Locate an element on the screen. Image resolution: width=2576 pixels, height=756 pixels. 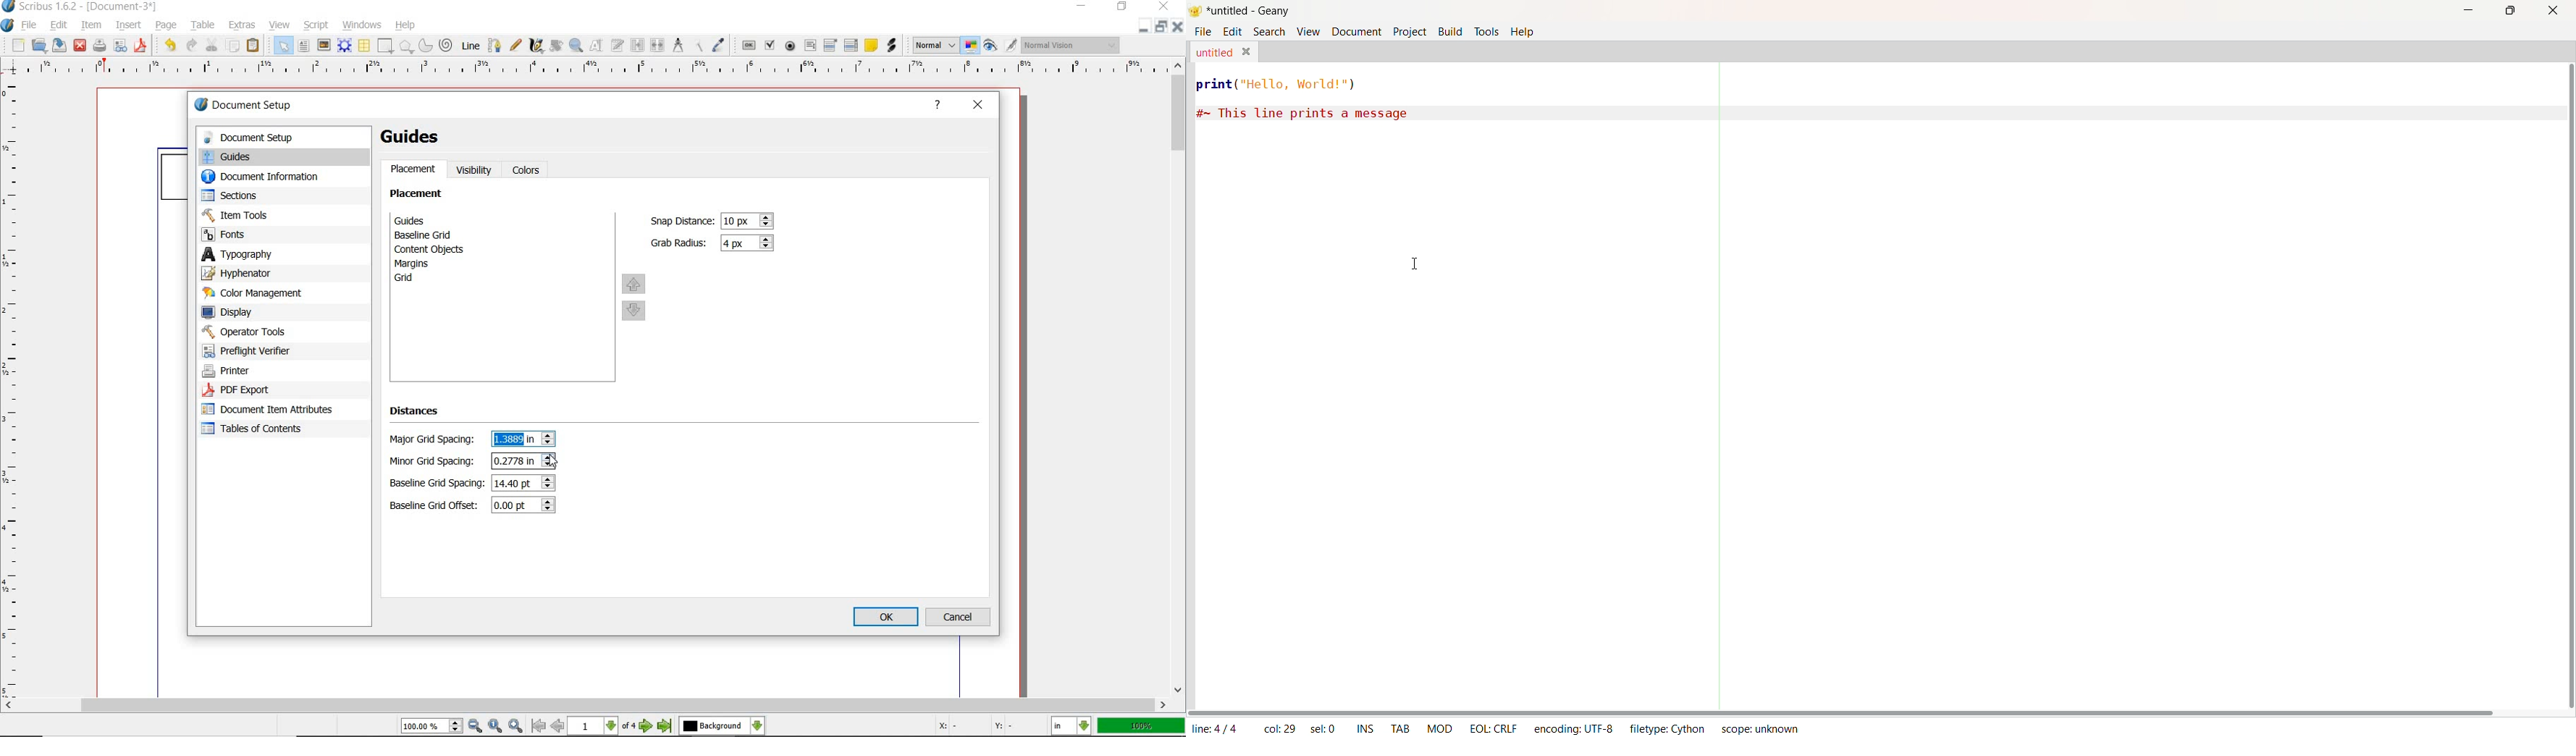
*untitled - geany is located at coordinates (1255, 11).